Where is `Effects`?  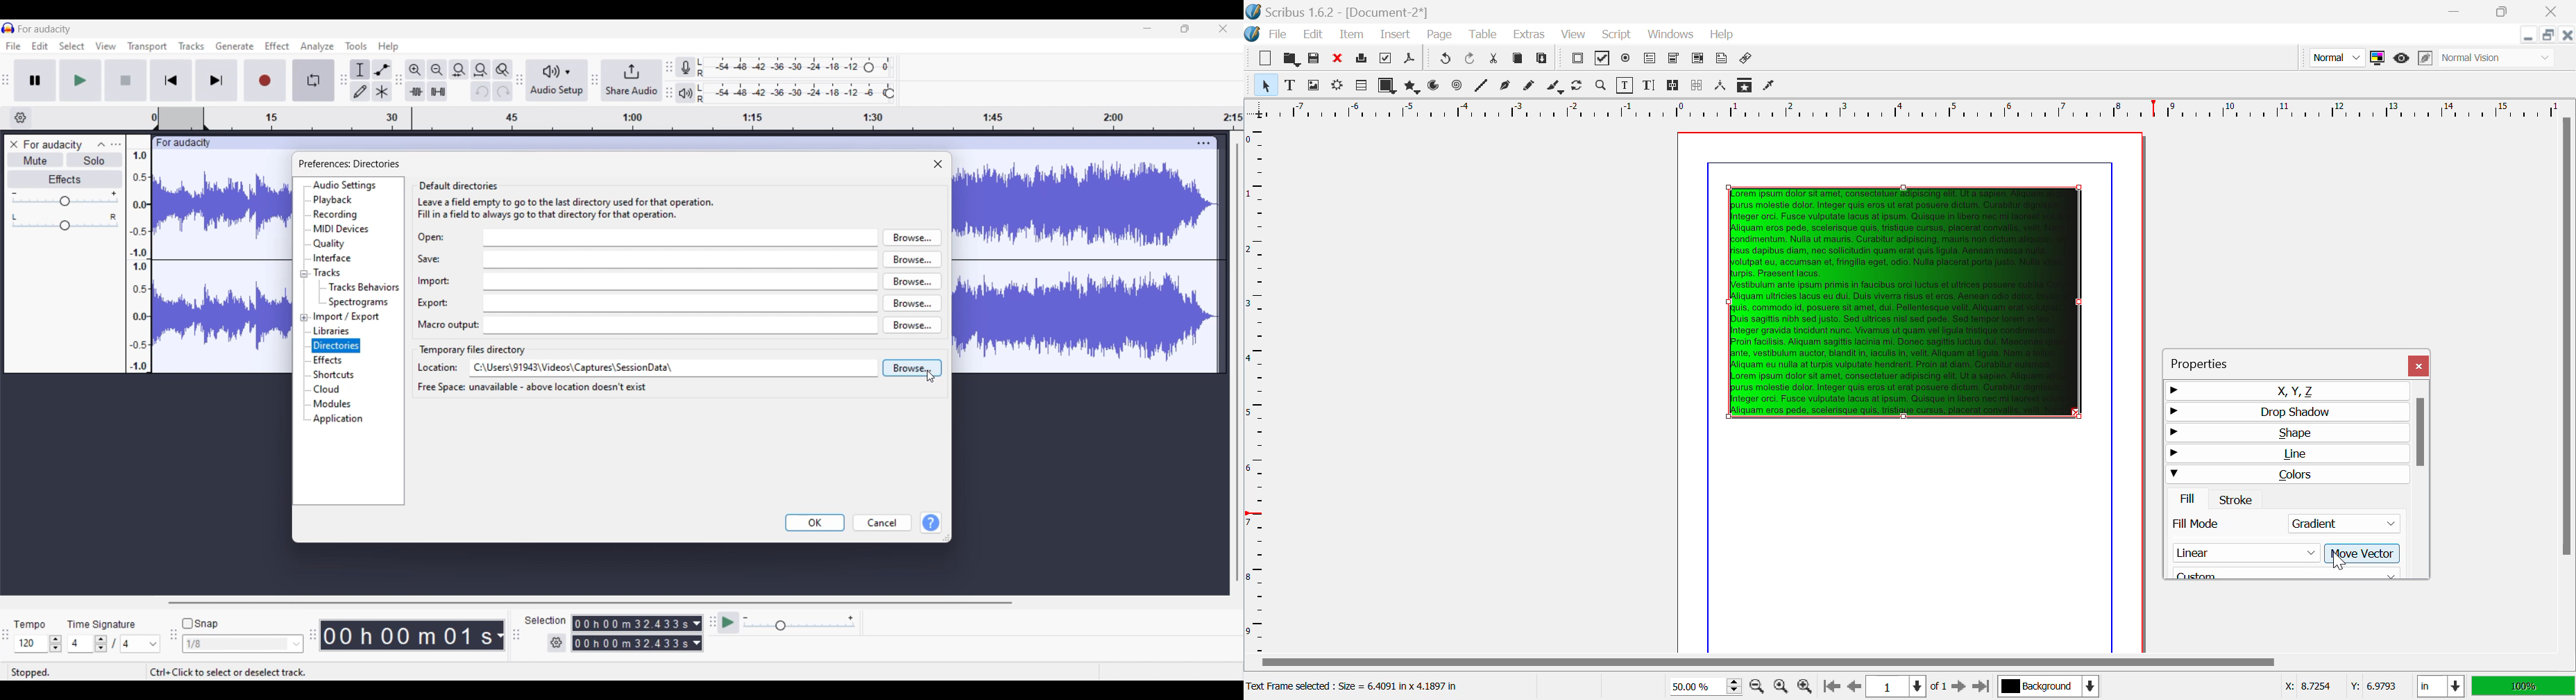 Effects is located at coordinates (65, 179).